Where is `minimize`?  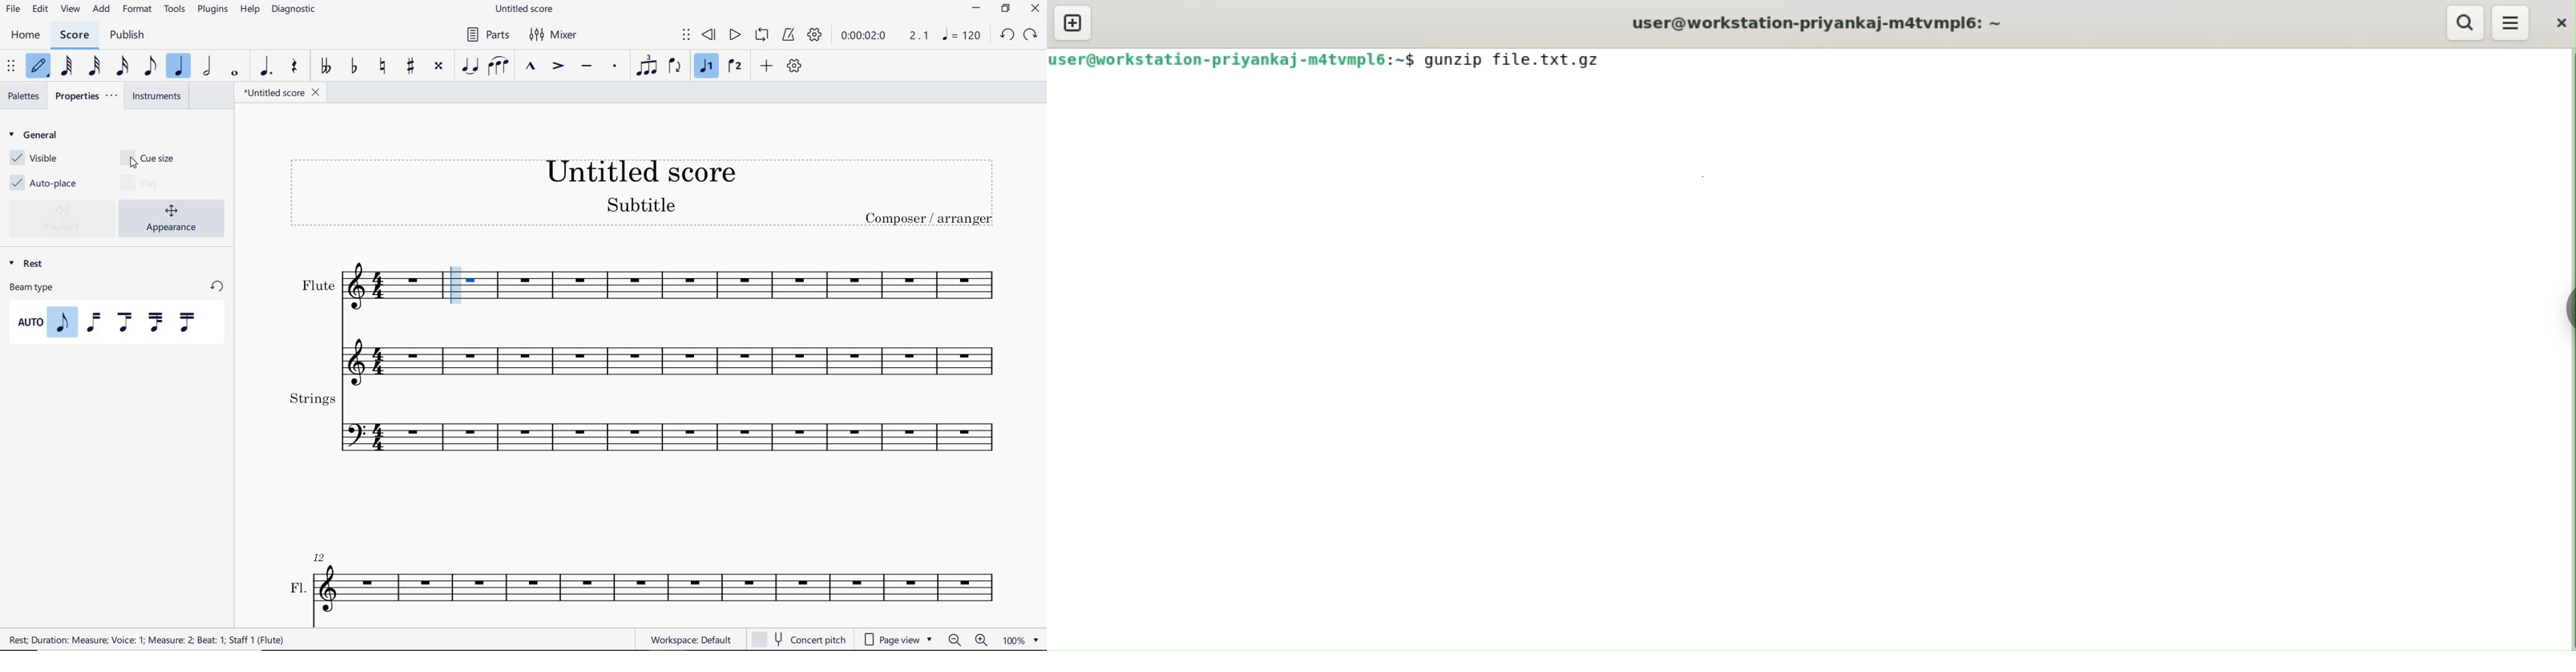 minimize is located at coordinates (977, 10).